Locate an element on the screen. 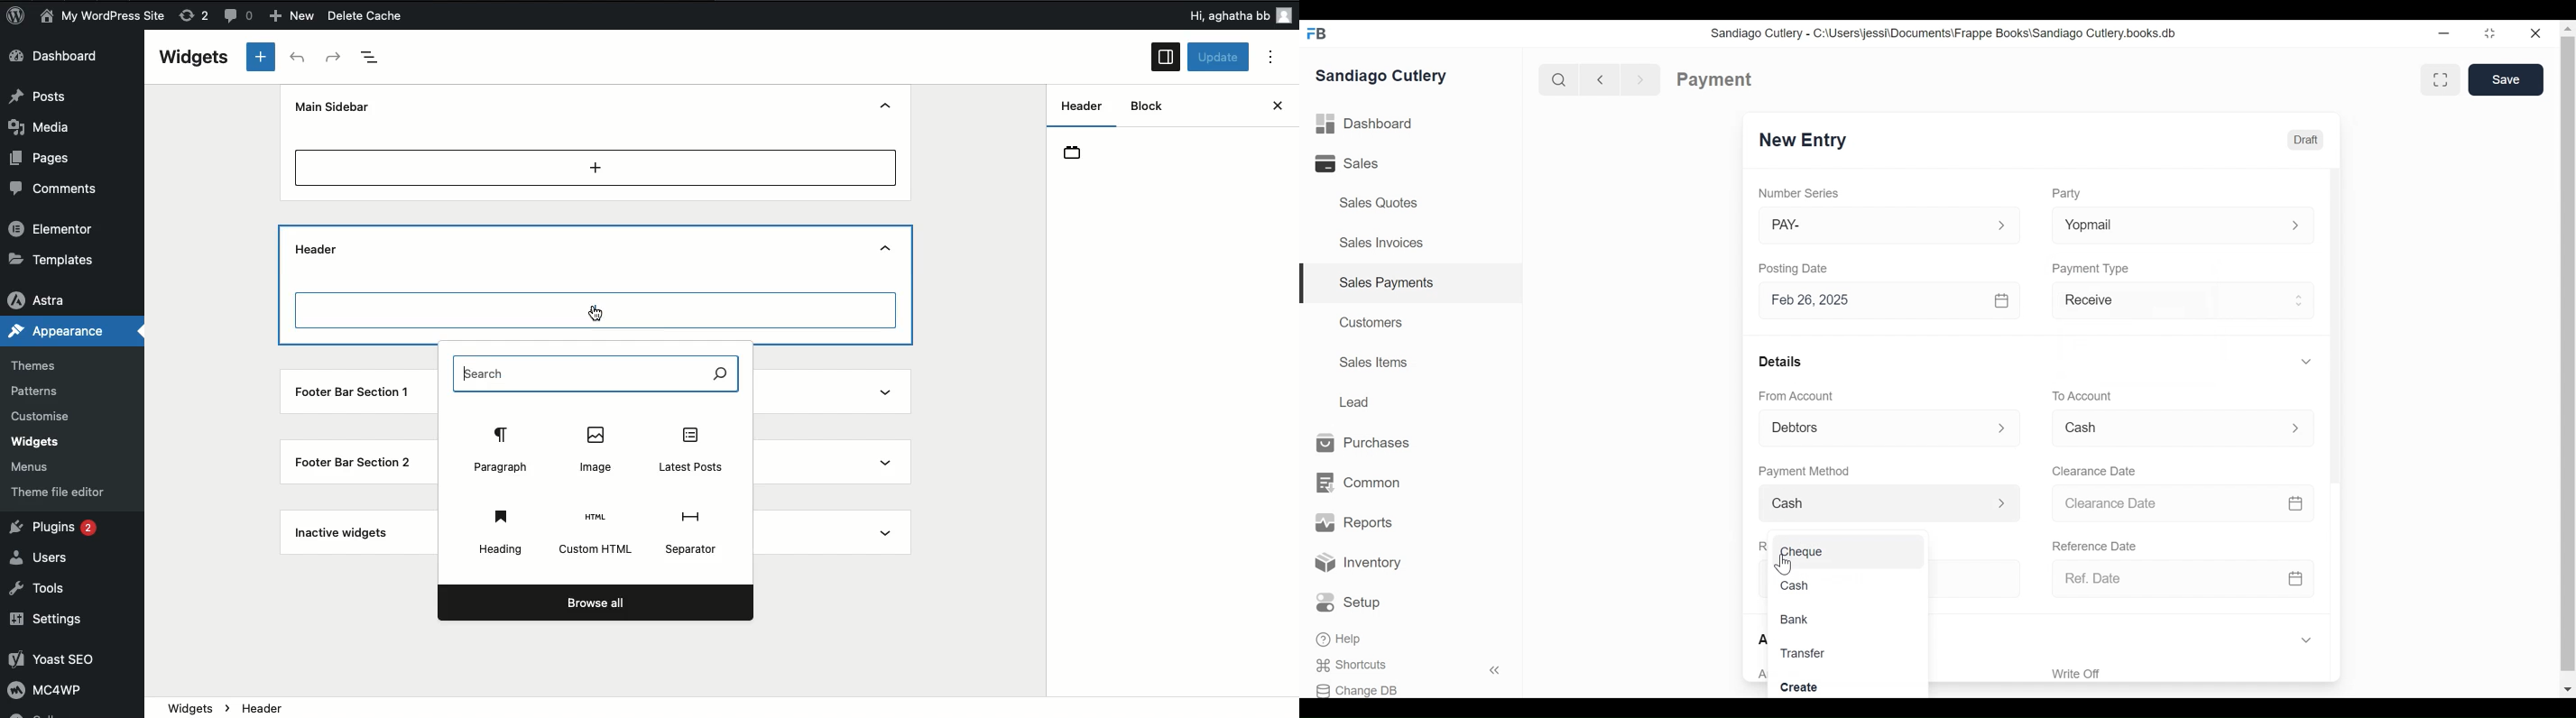 This screenshot has width=2576, height=728. Sales is located at coordinates (1356, 164).